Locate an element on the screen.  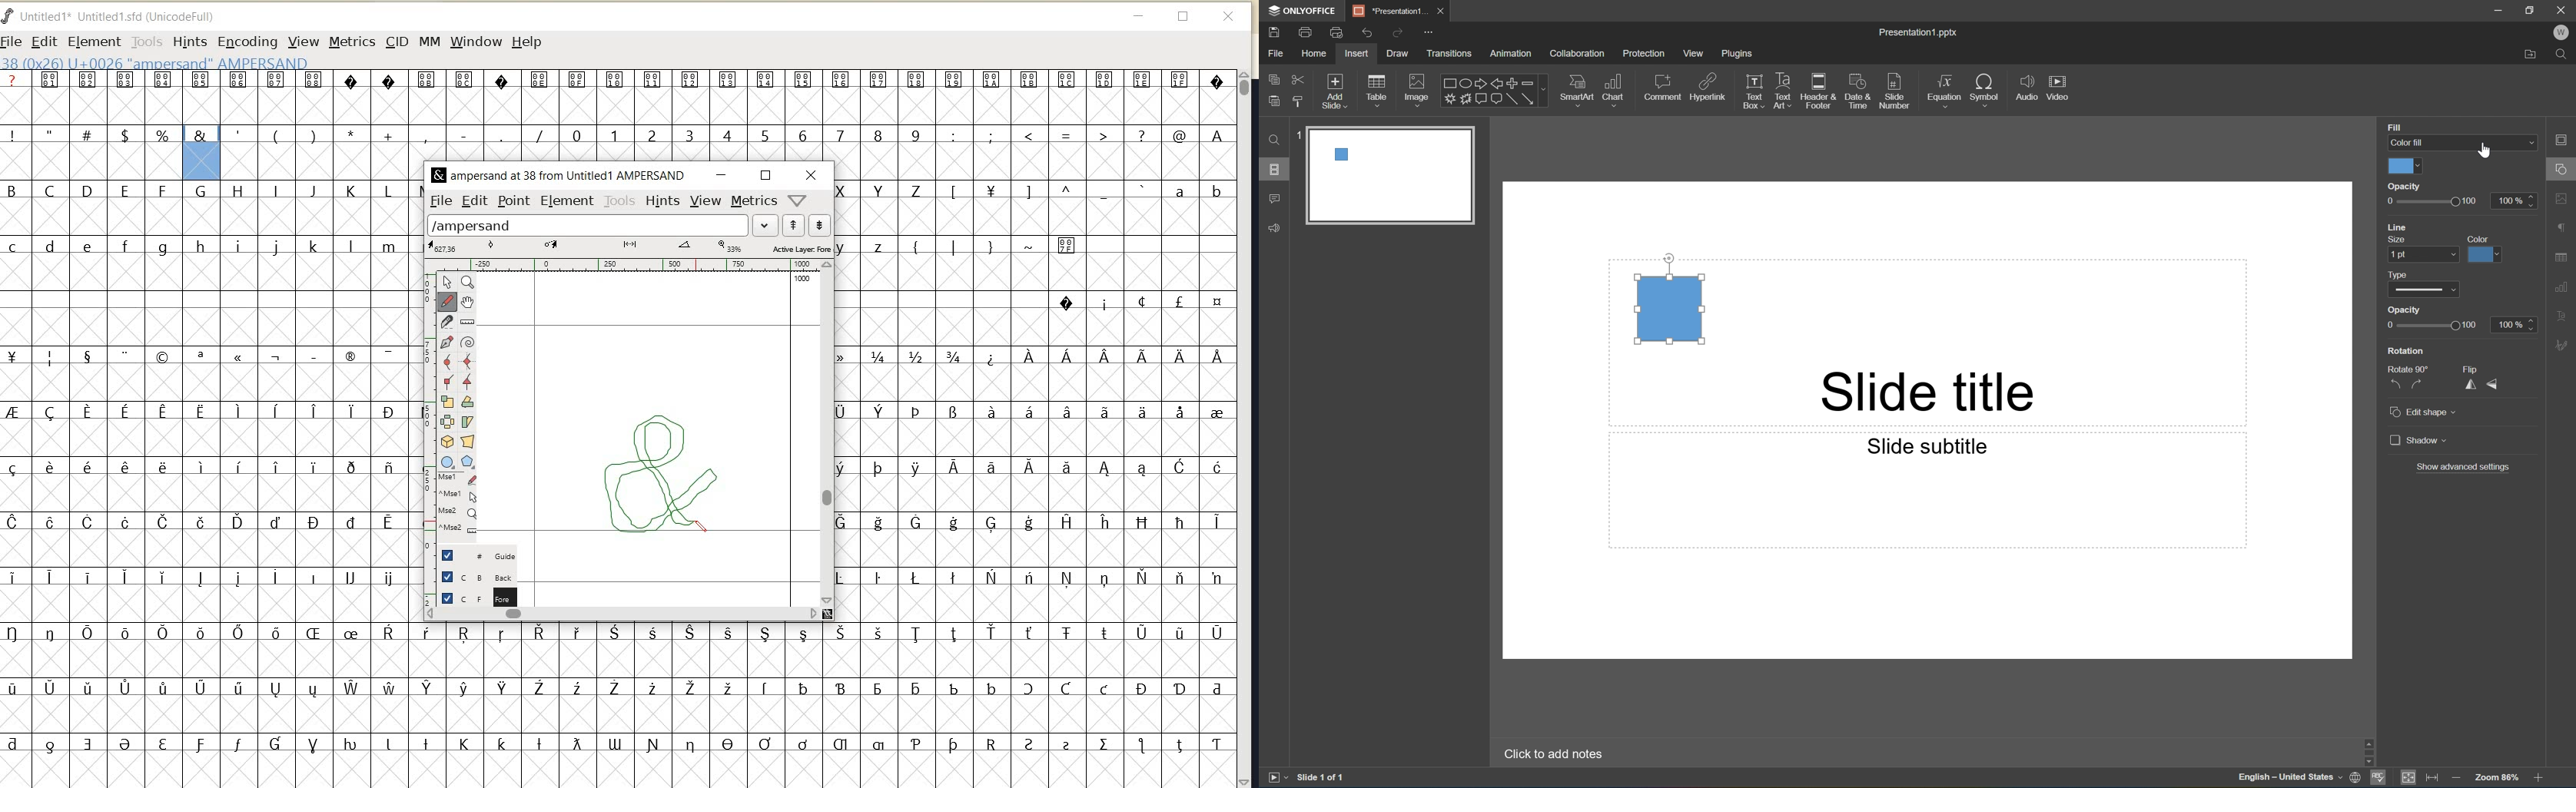
Copy style is located at coordinates (1299, 102).